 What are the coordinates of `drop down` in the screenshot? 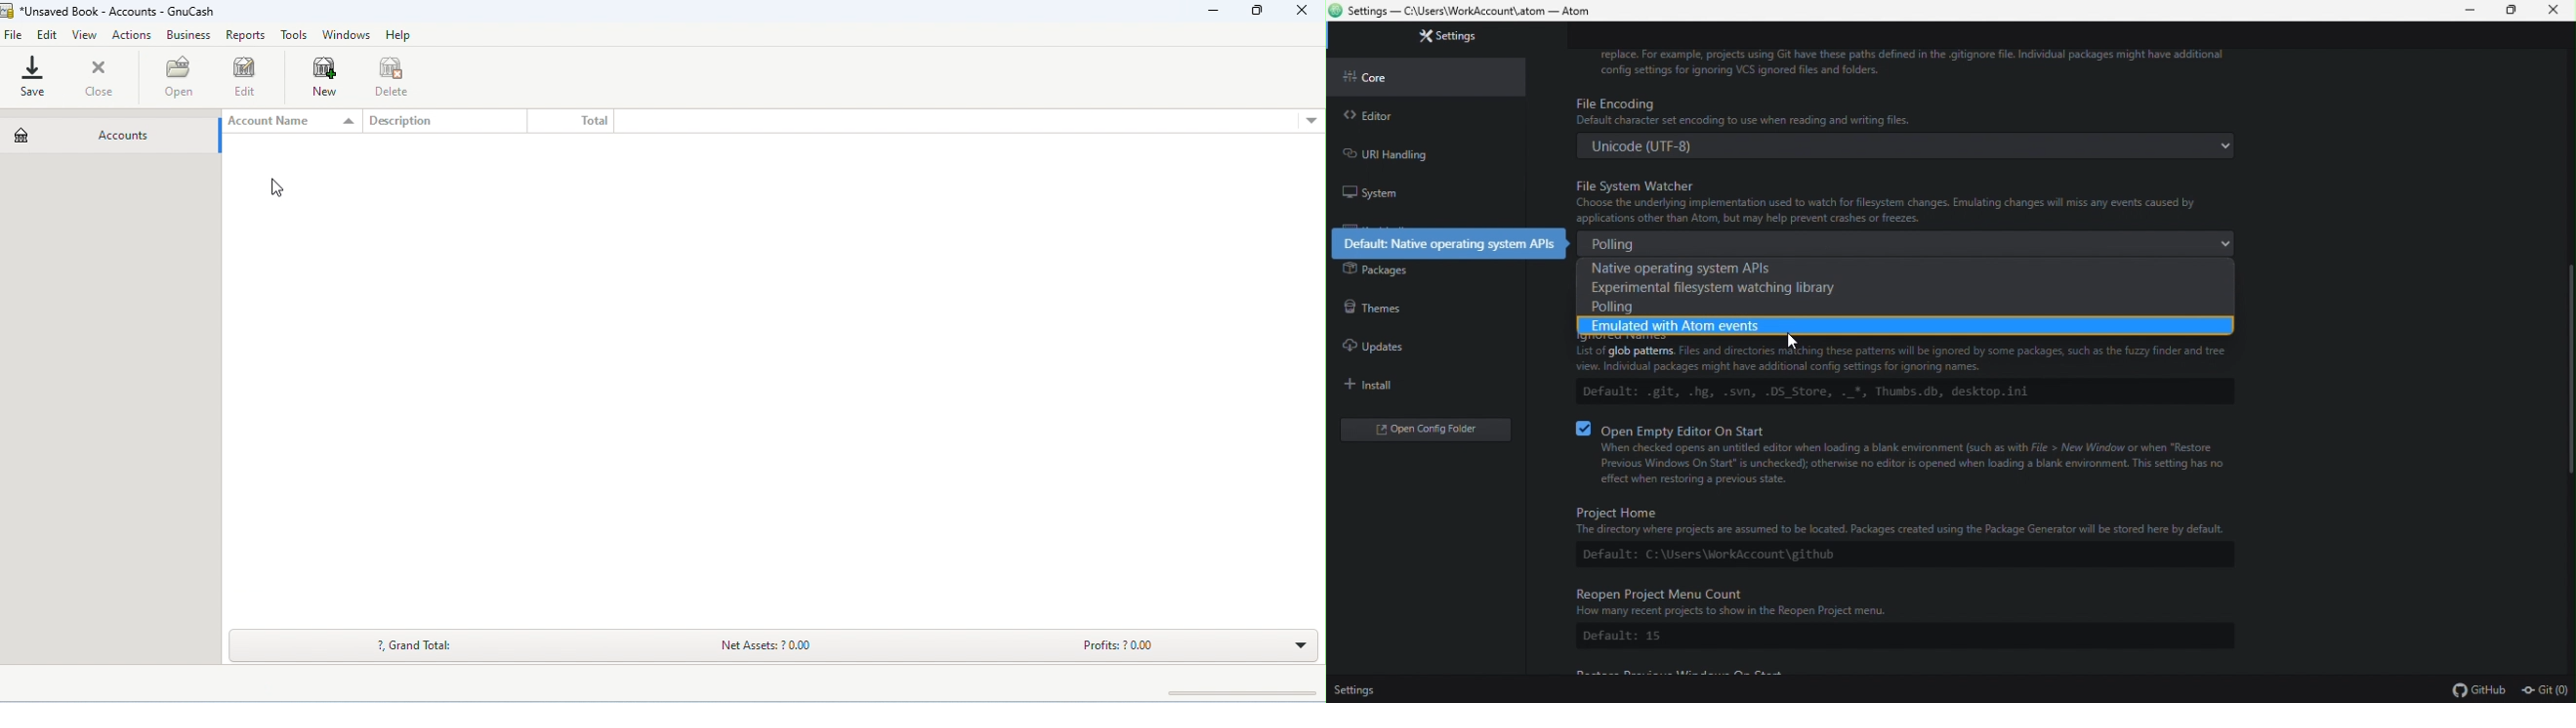 It's located at (347, 120).